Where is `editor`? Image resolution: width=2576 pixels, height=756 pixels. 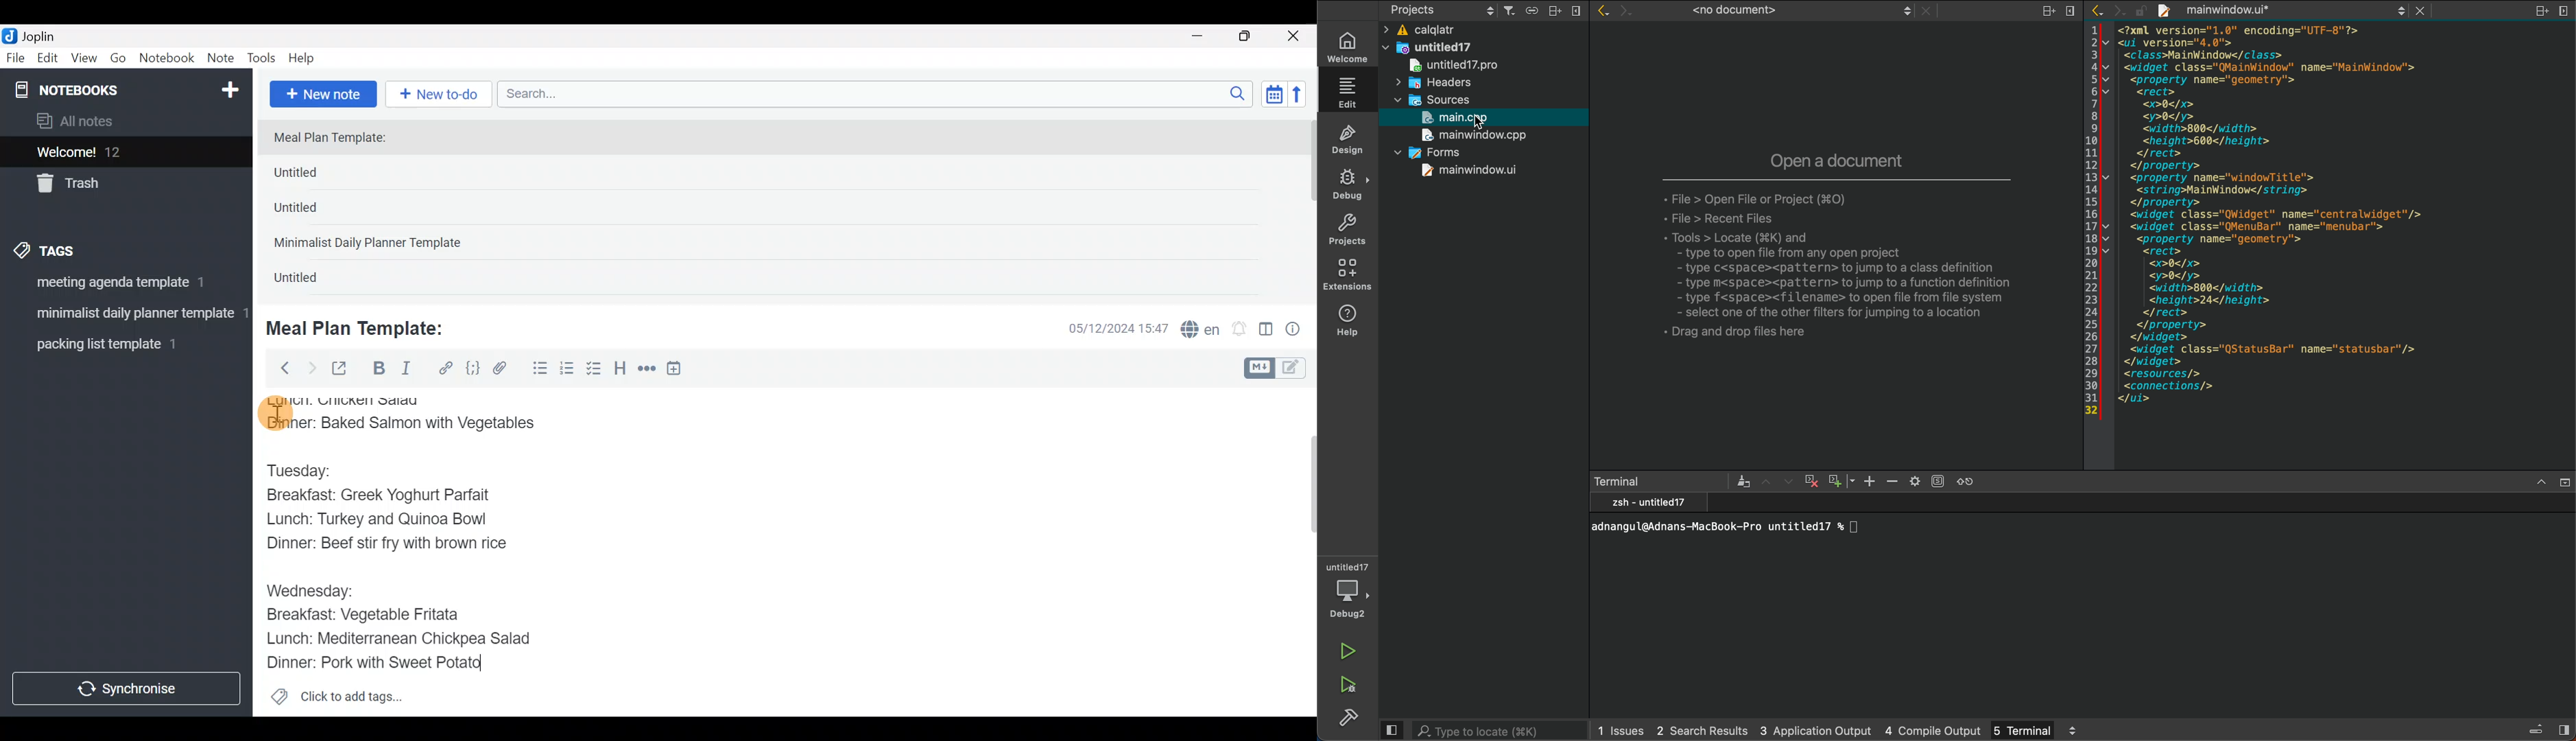 editor is located at coordinates (1350, 93).